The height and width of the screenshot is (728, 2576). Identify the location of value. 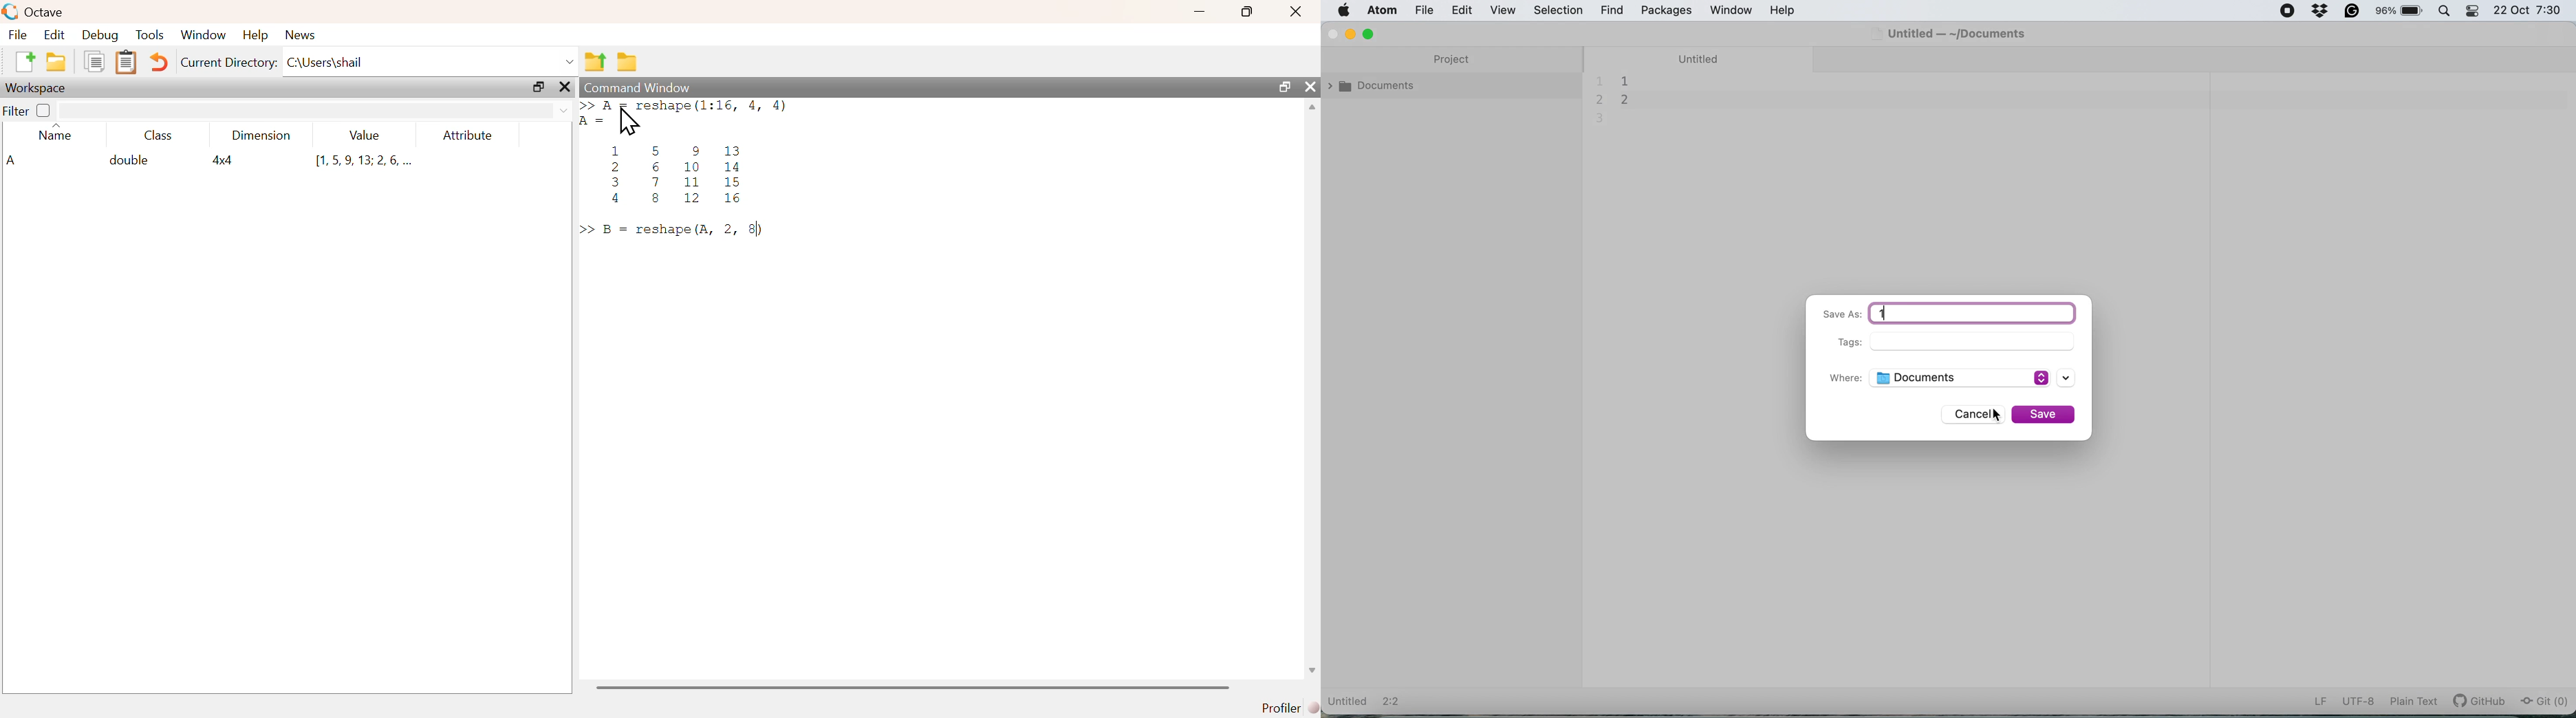
(366, 136).